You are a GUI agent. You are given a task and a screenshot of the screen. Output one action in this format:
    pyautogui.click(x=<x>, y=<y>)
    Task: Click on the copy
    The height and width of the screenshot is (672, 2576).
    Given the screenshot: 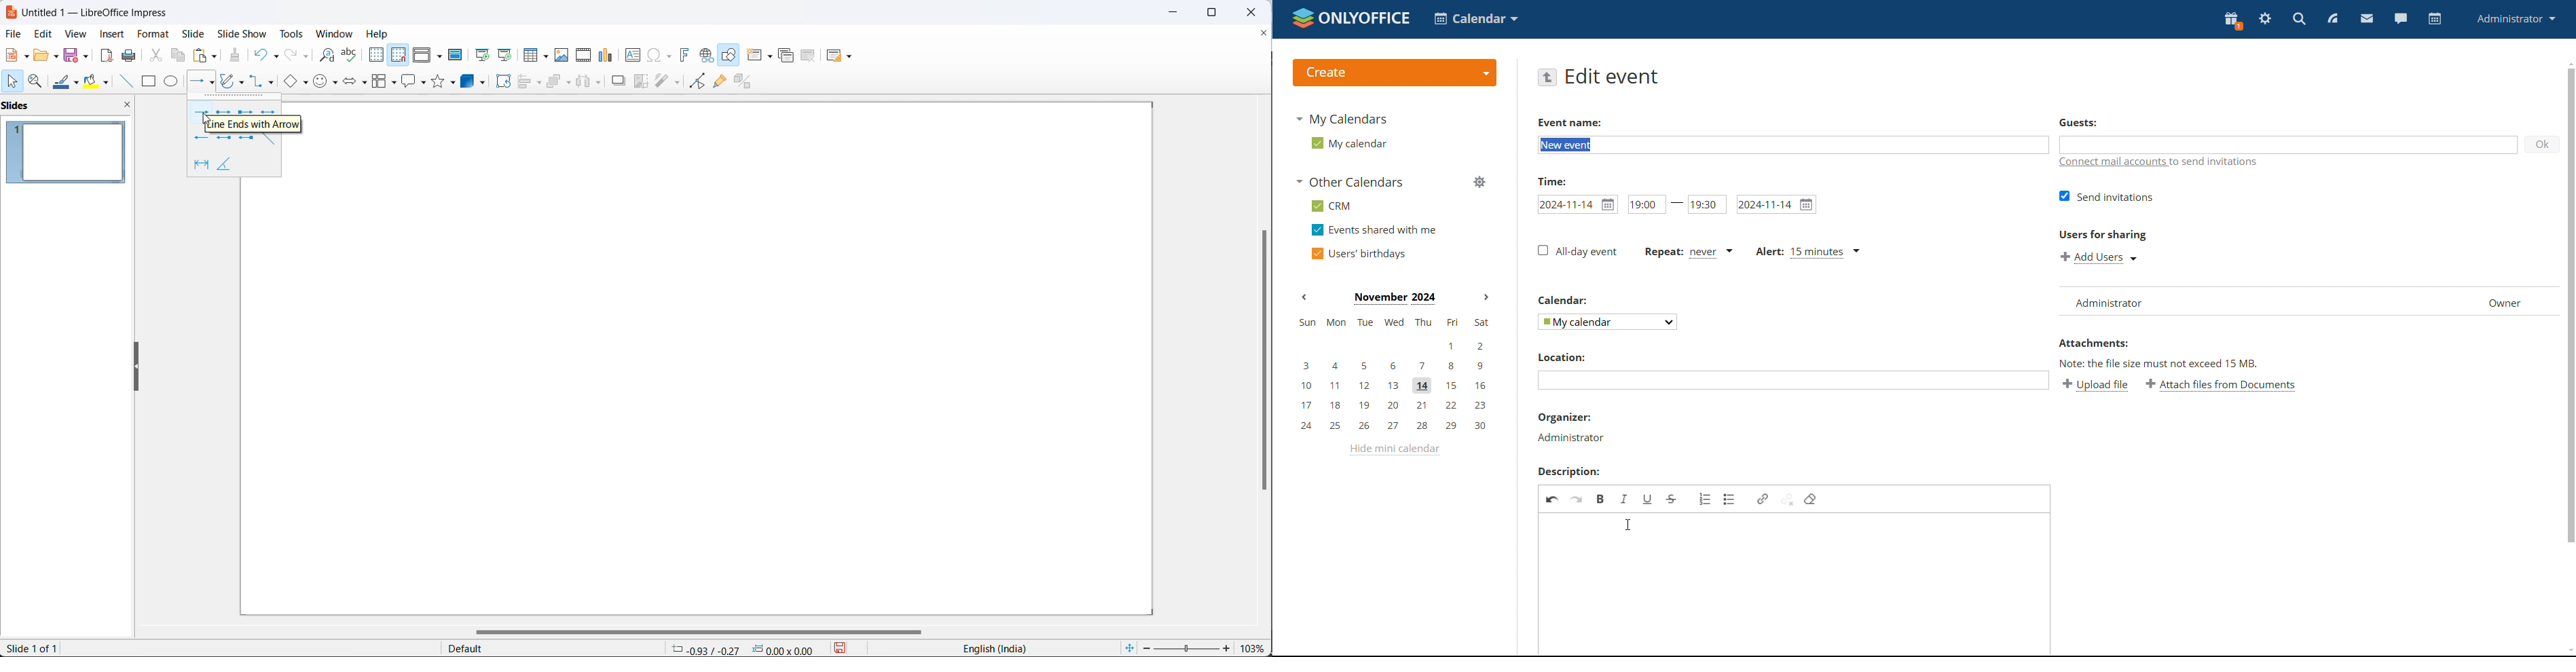 What is the action you would take?
    pyautogui.click(x=179, y=55)
    